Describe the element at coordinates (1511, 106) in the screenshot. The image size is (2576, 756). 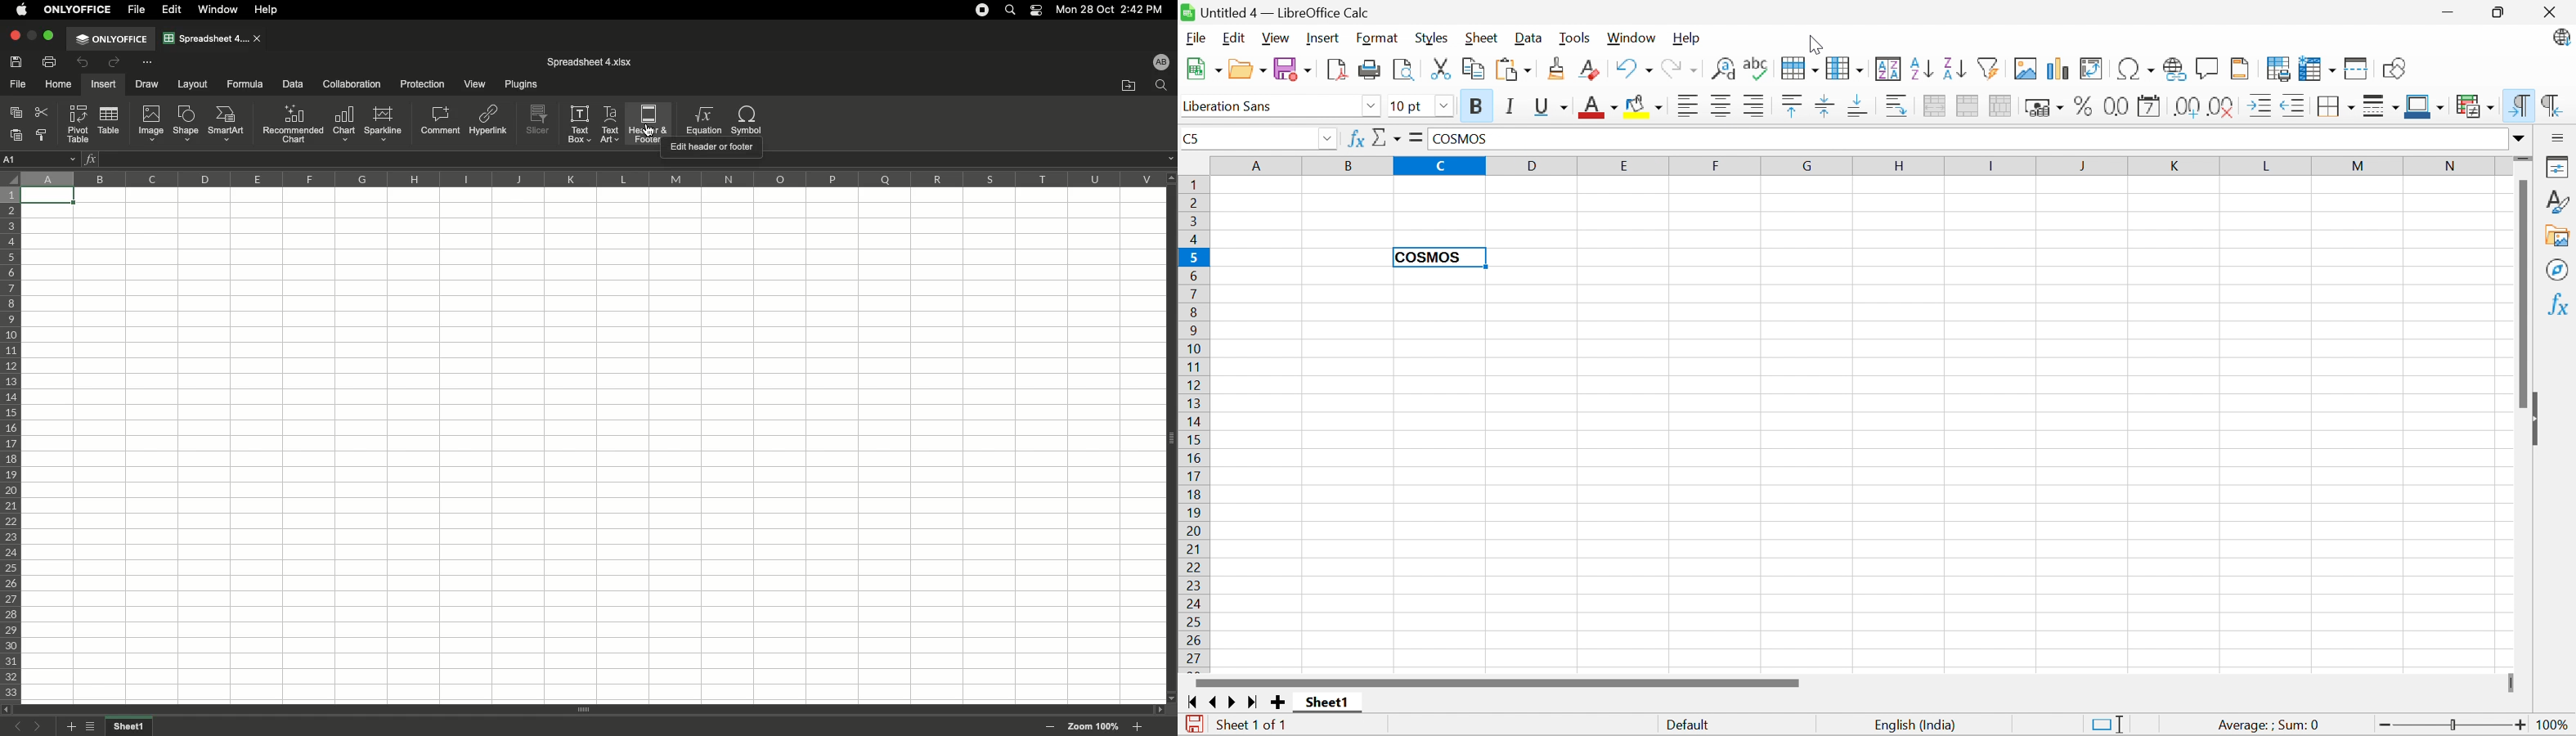
I see `Italic` at that location.